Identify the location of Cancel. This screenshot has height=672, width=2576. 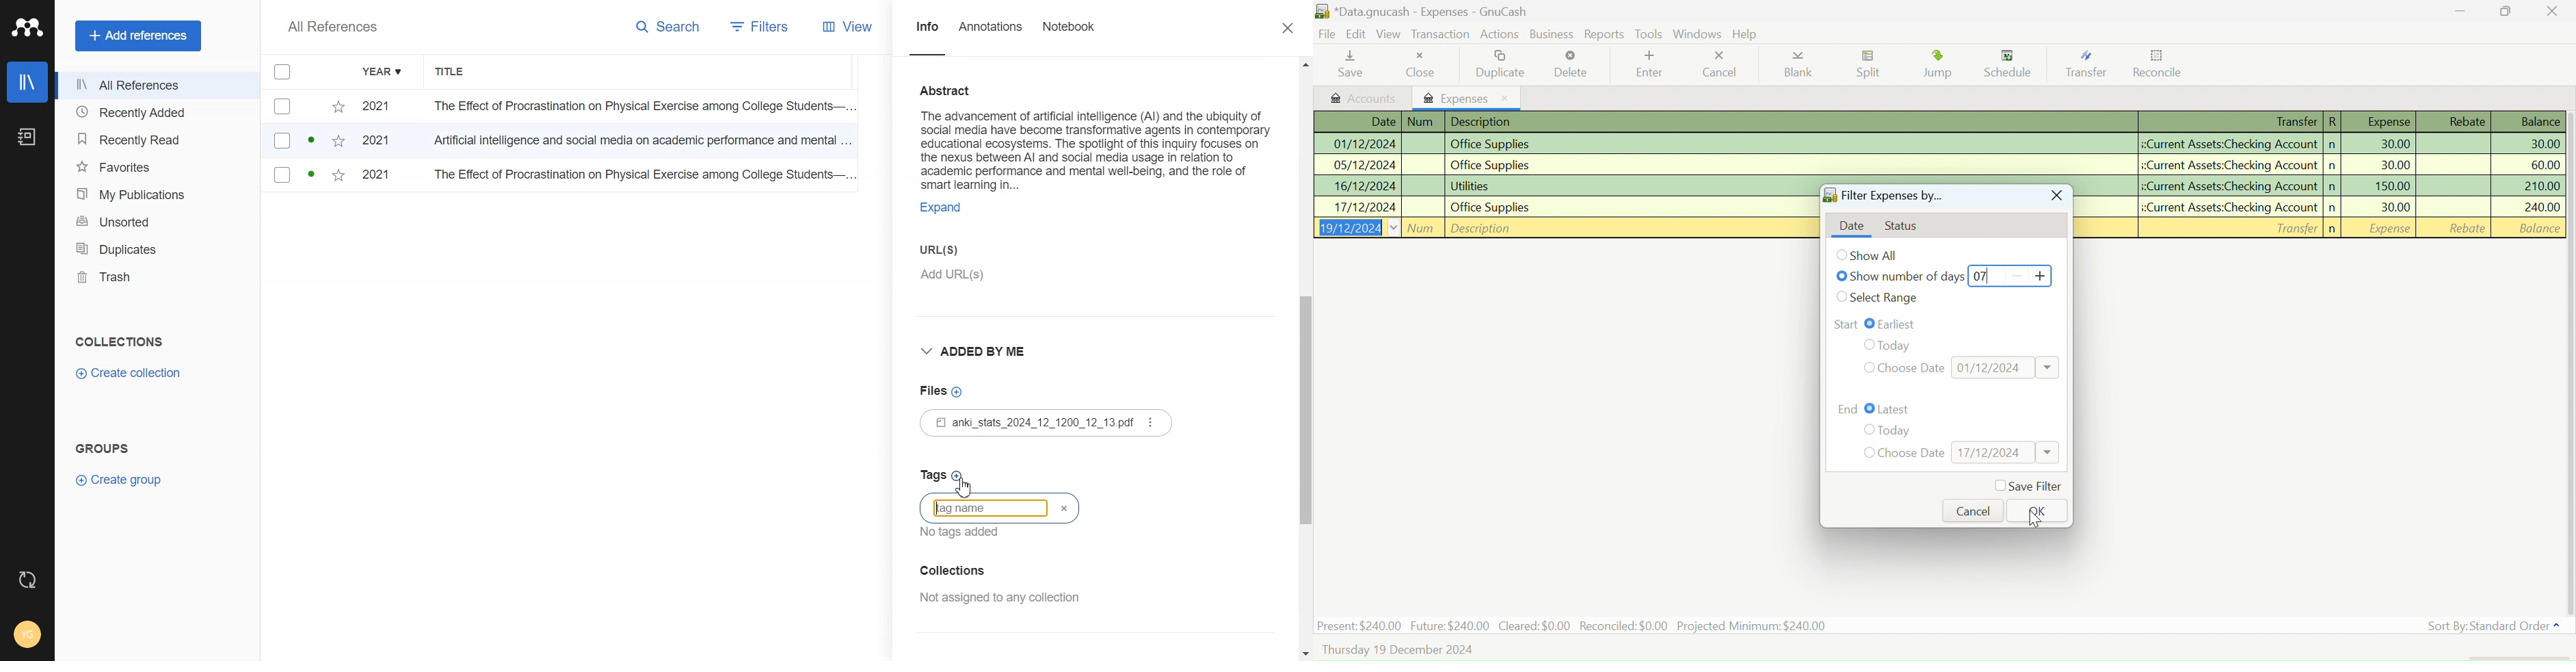
(1974, 510).